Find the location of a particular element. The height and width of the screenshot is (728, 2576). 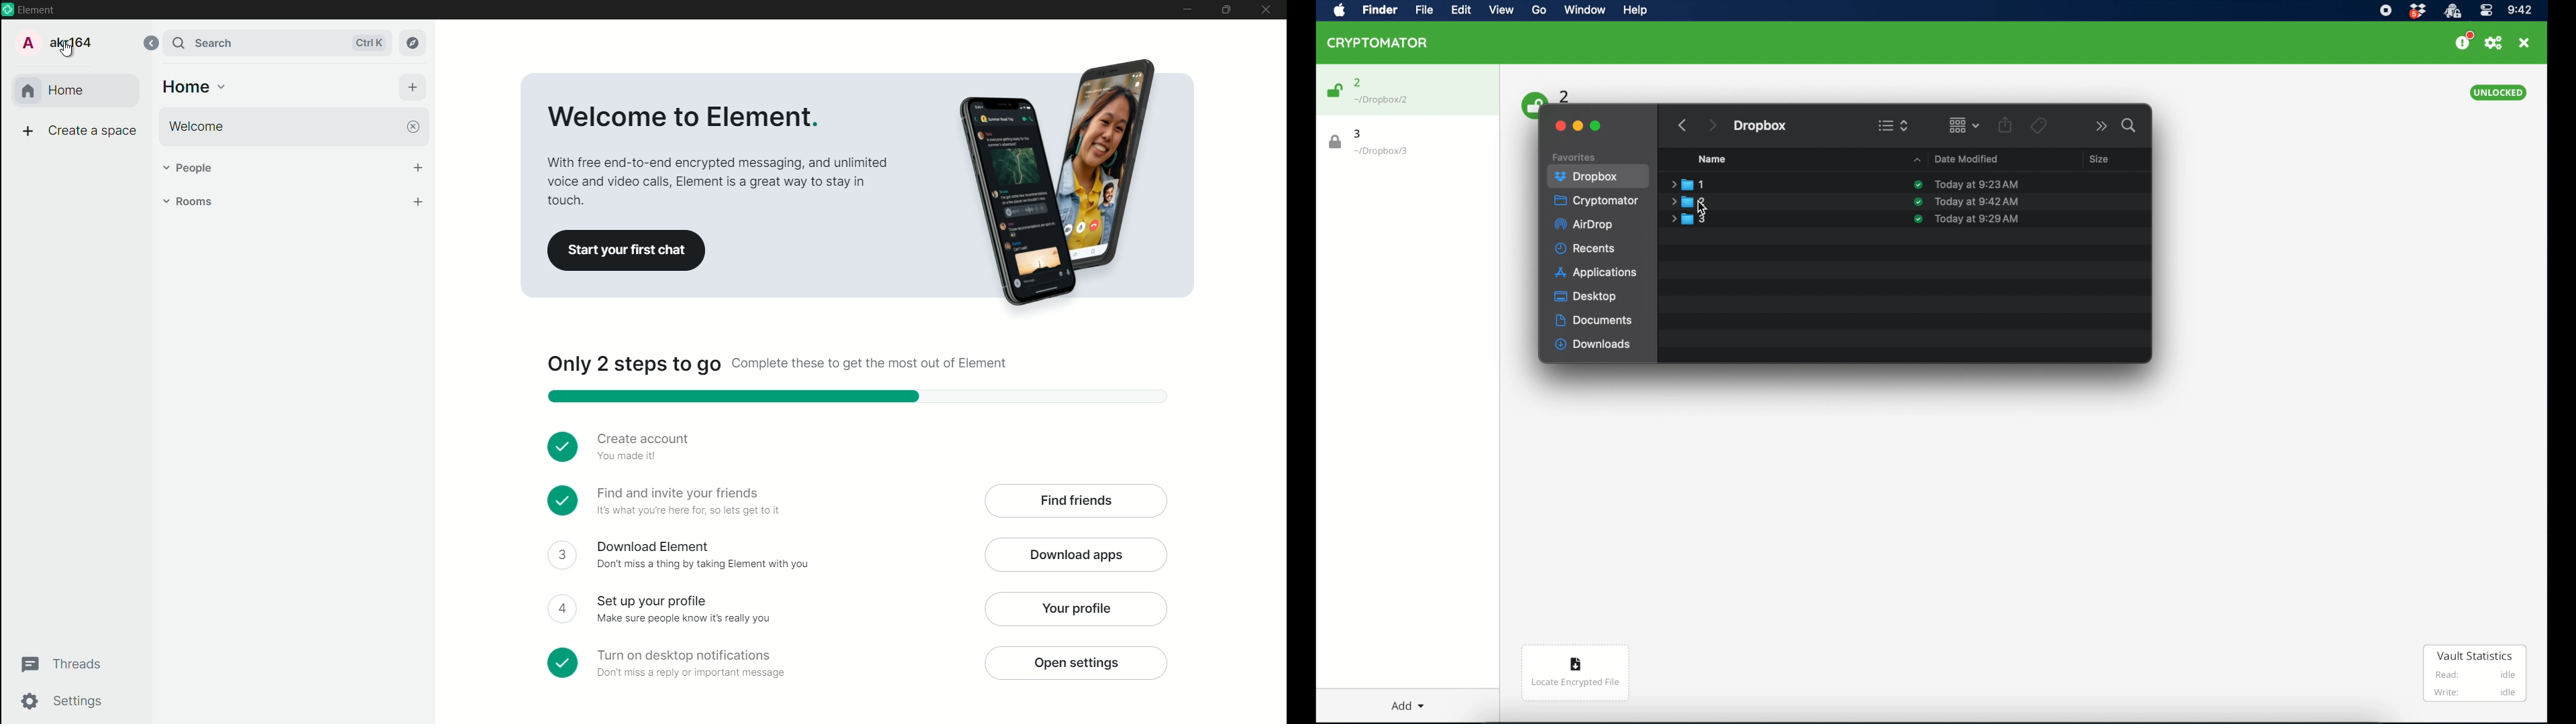

collapse is located at coordinates (150, 42).